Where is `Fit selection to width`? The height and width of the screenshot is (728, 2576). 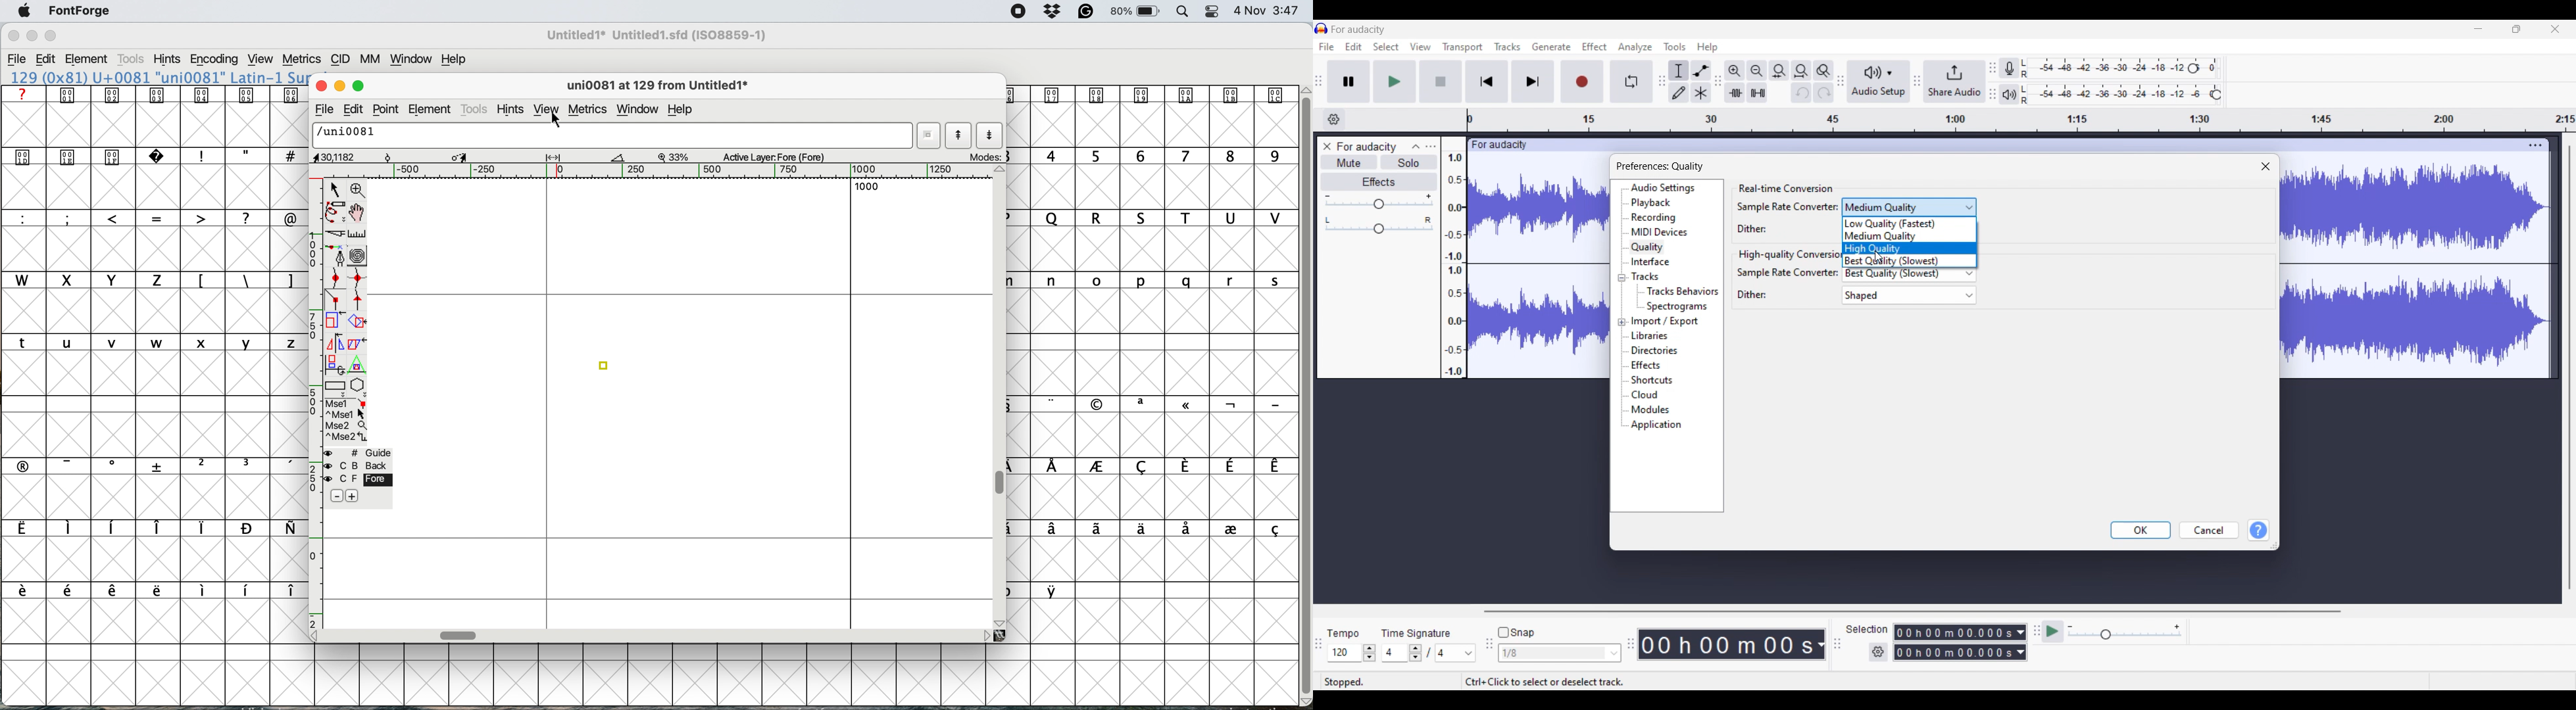 Fit selection to width is located at coordinates (1779, 70).